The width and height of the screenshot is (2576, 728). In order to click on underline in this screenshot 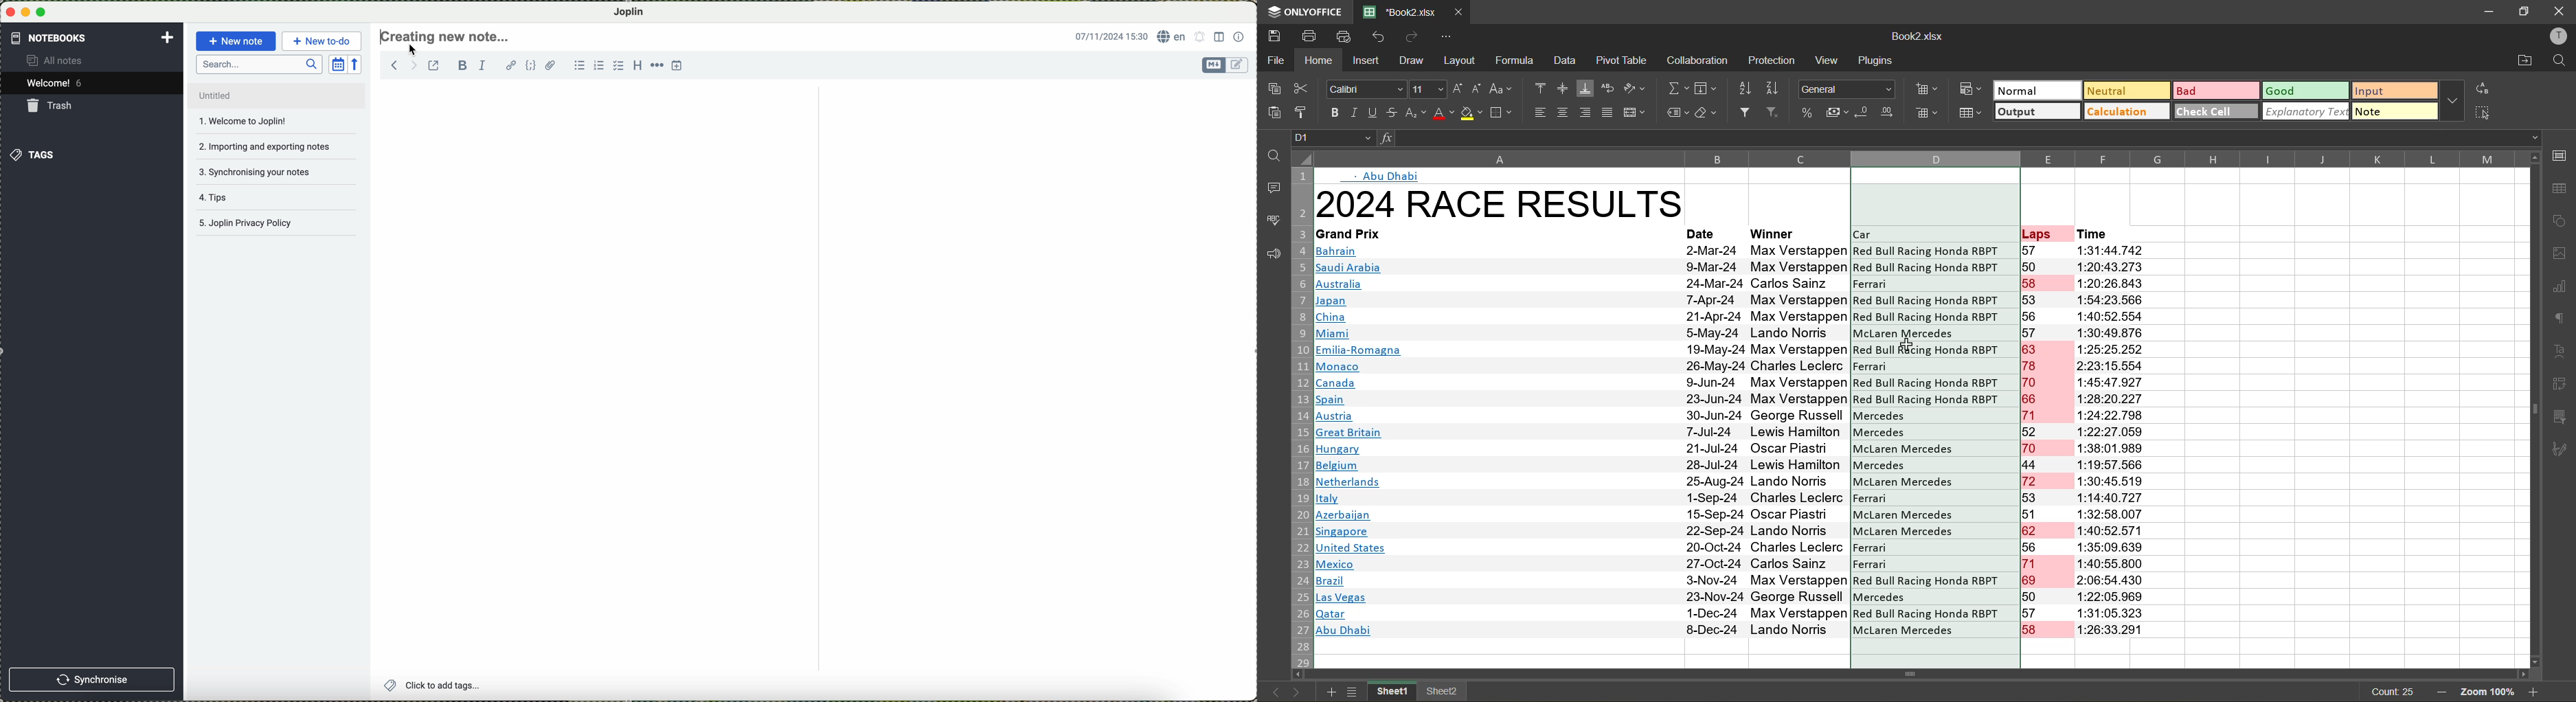, I will do `click(1374, 112)`.